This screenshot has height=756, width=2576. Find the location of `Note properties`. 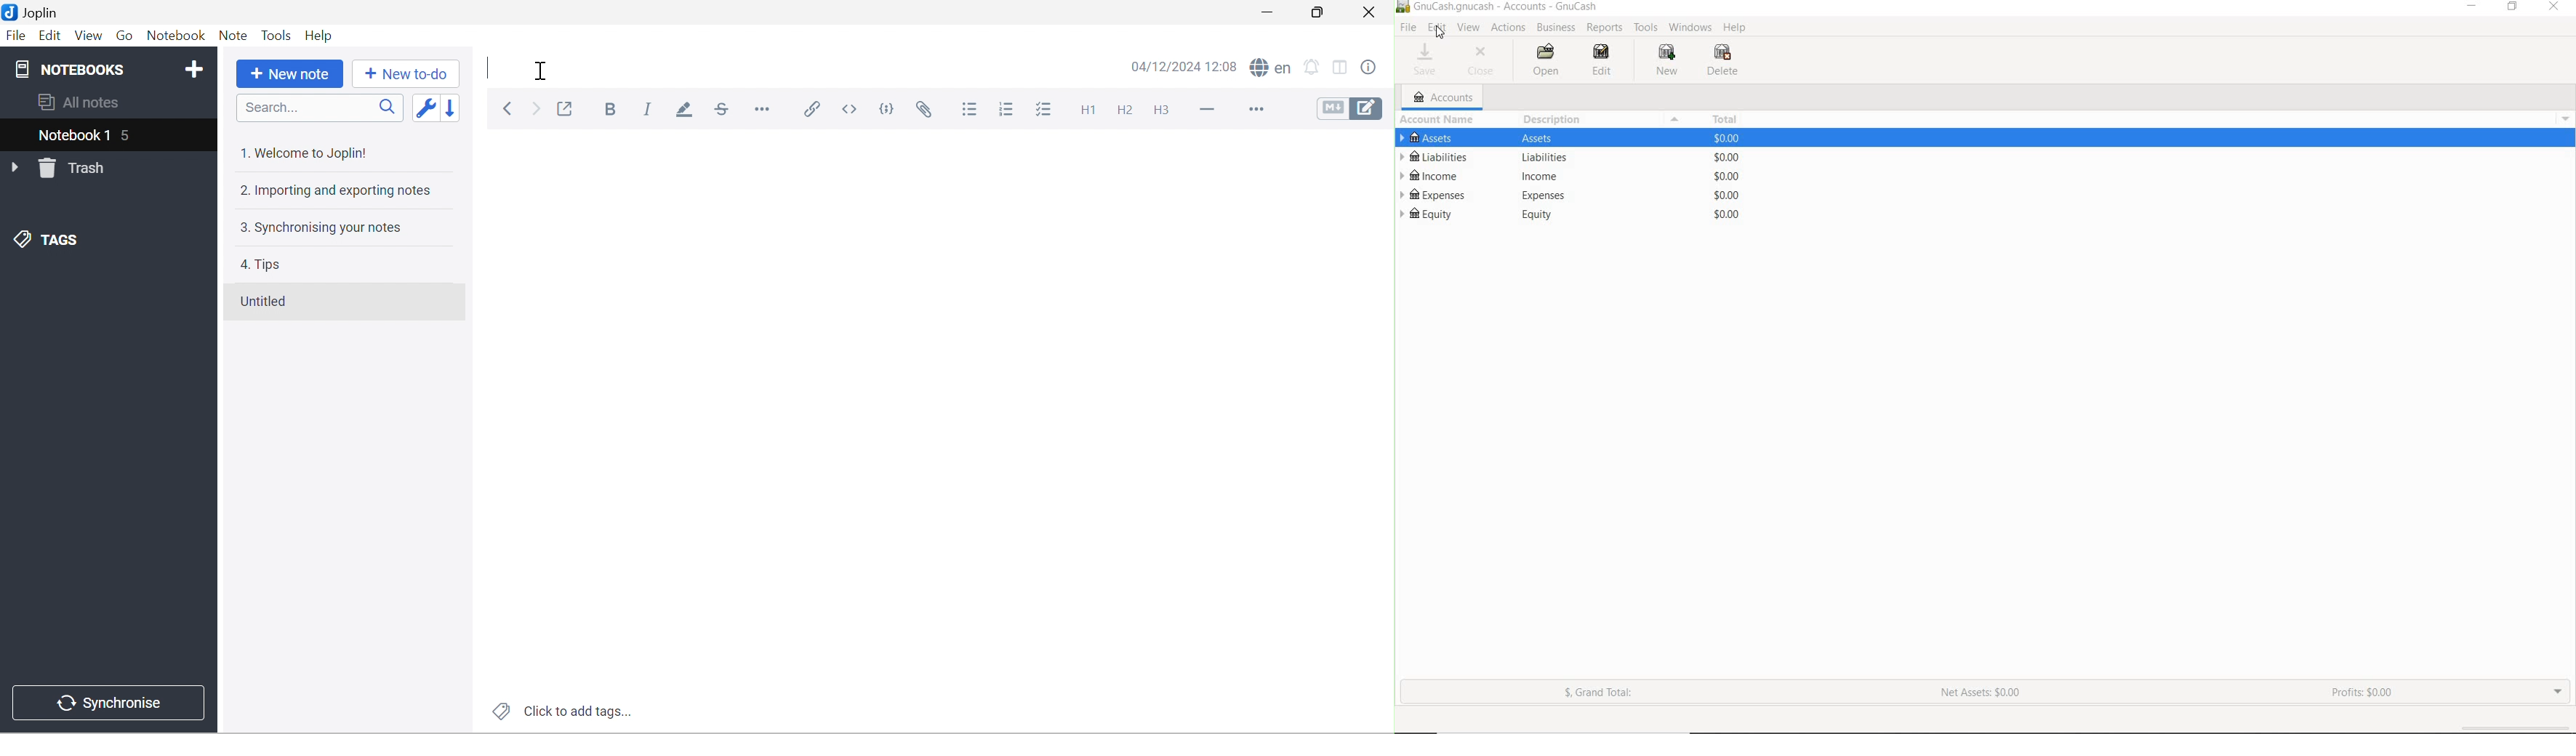

Note properties is located at coordinates (1378, 65).